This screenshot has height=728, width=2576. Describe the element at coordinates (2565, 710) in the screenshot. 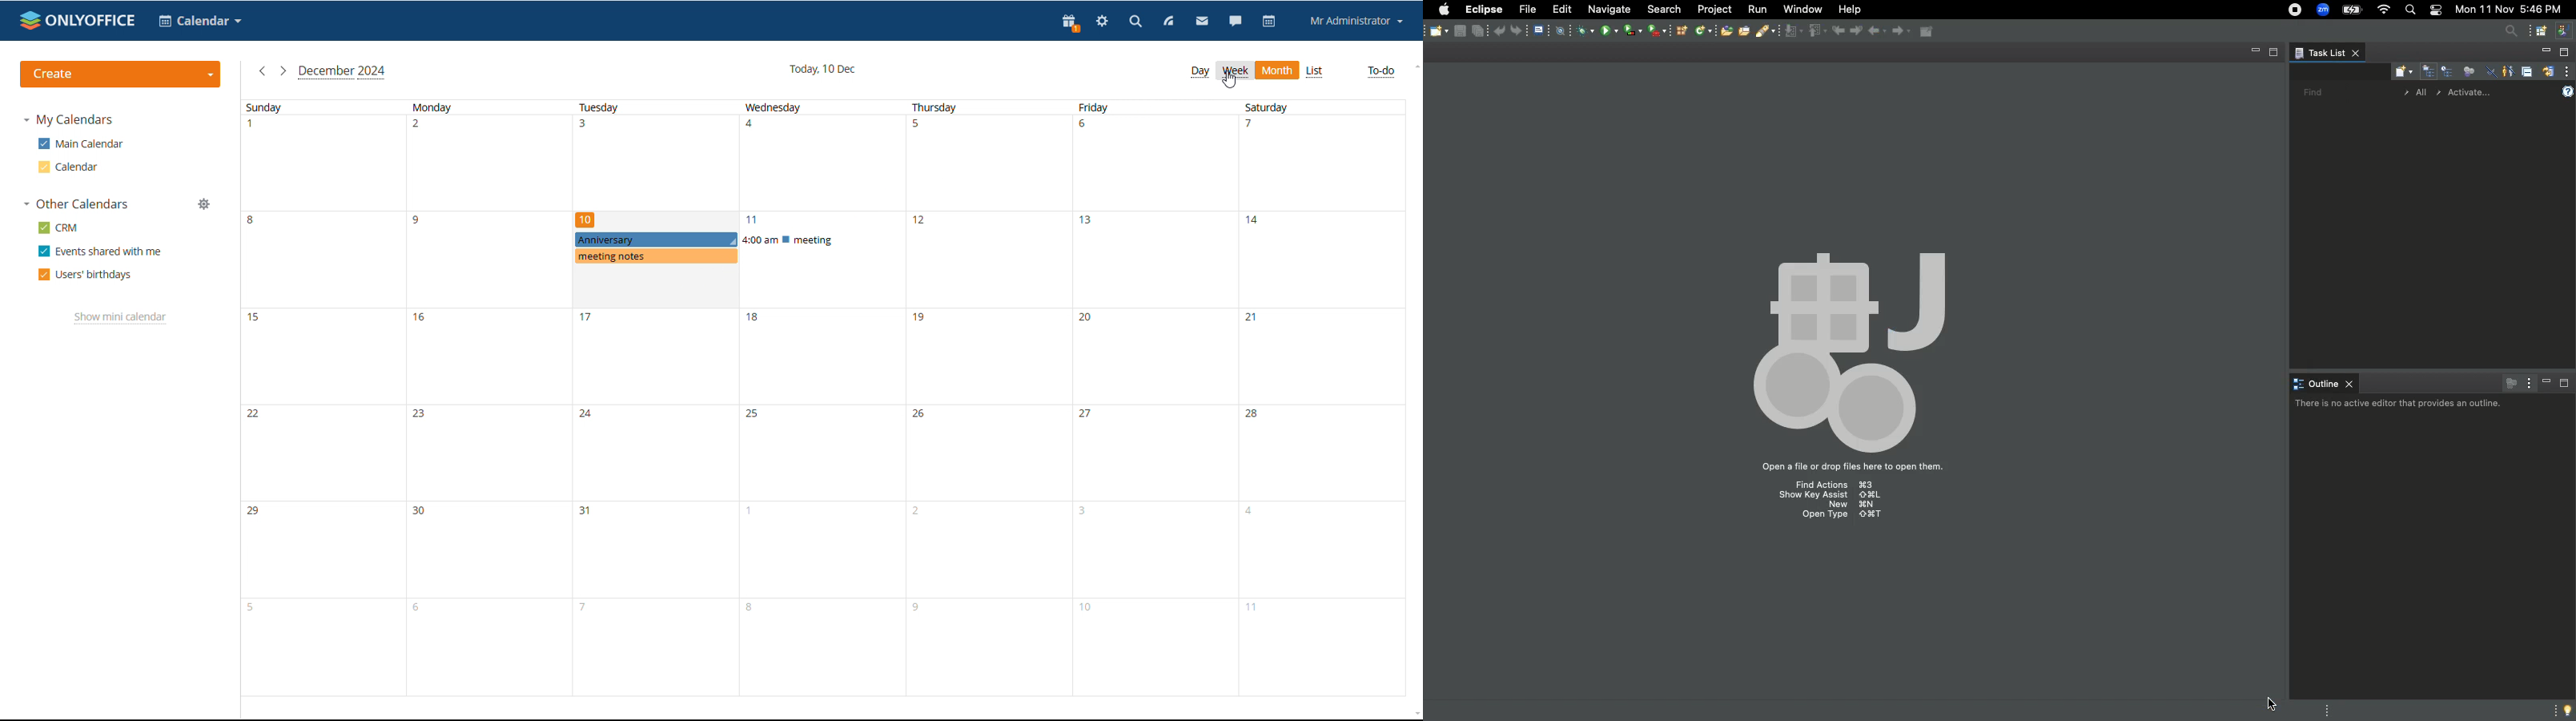

I see `Tip of the day` at that location.